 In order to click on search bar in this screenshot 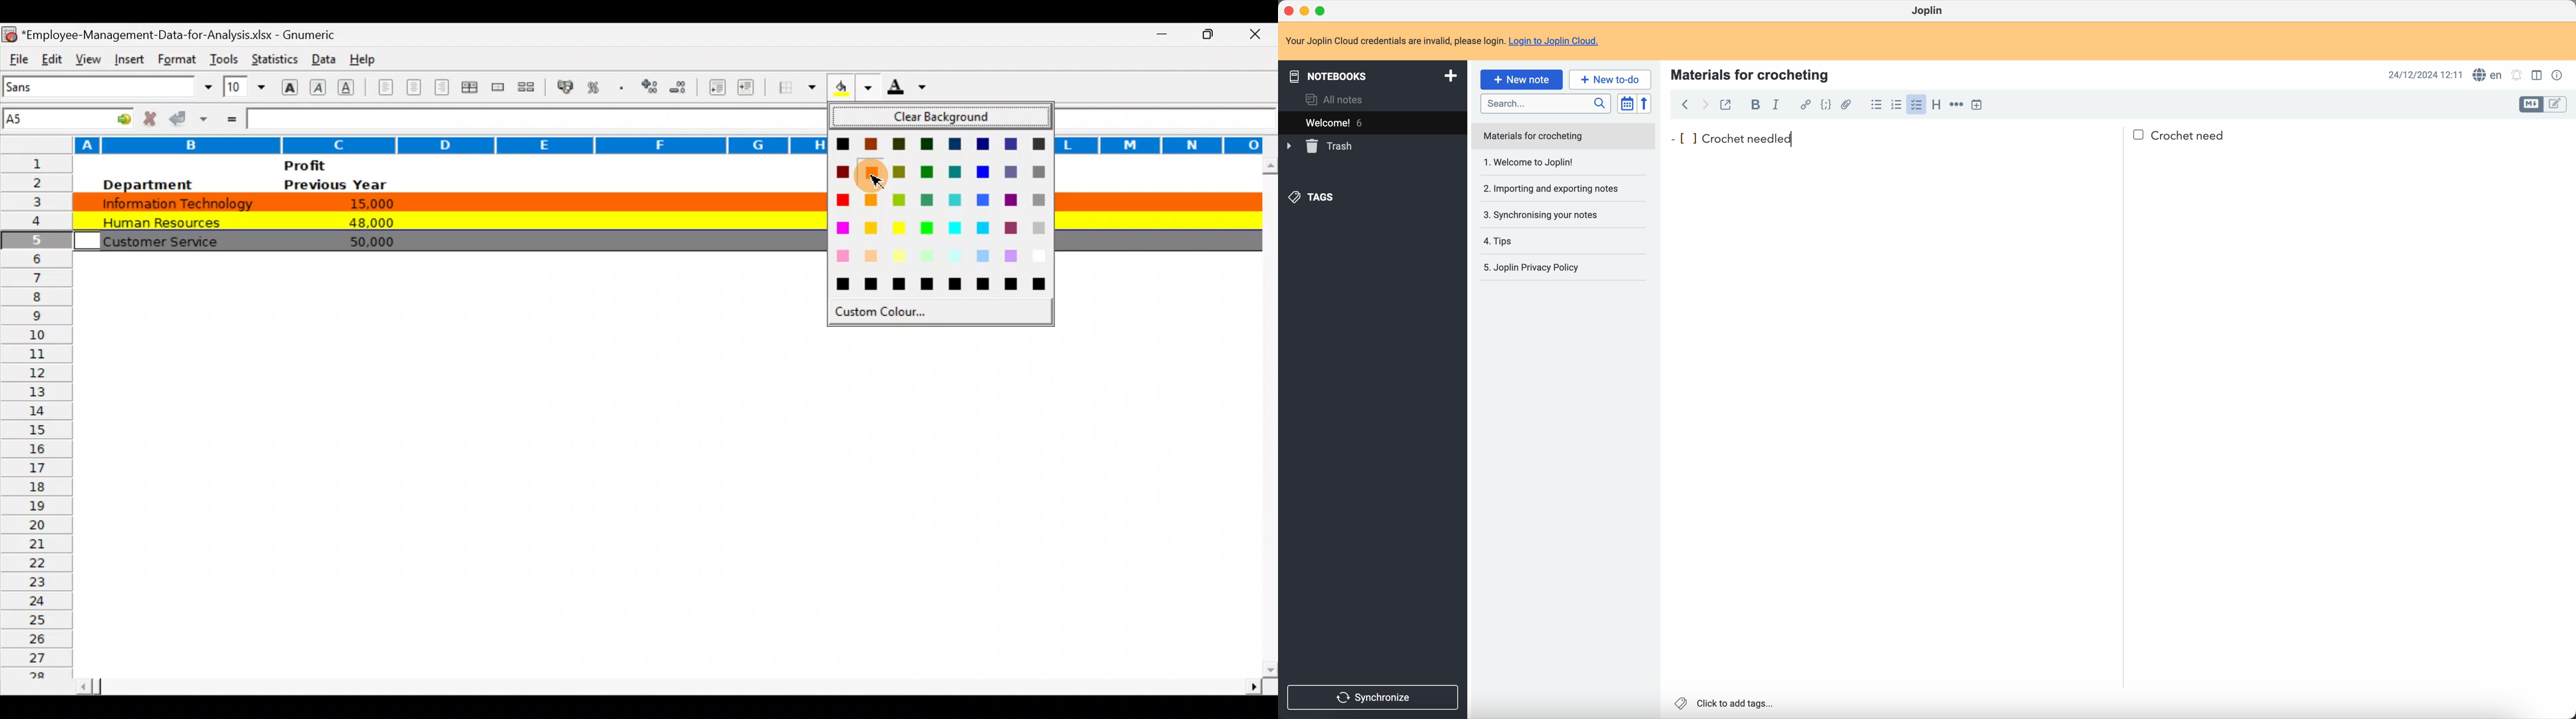, I will do `click(1545, 102)`.